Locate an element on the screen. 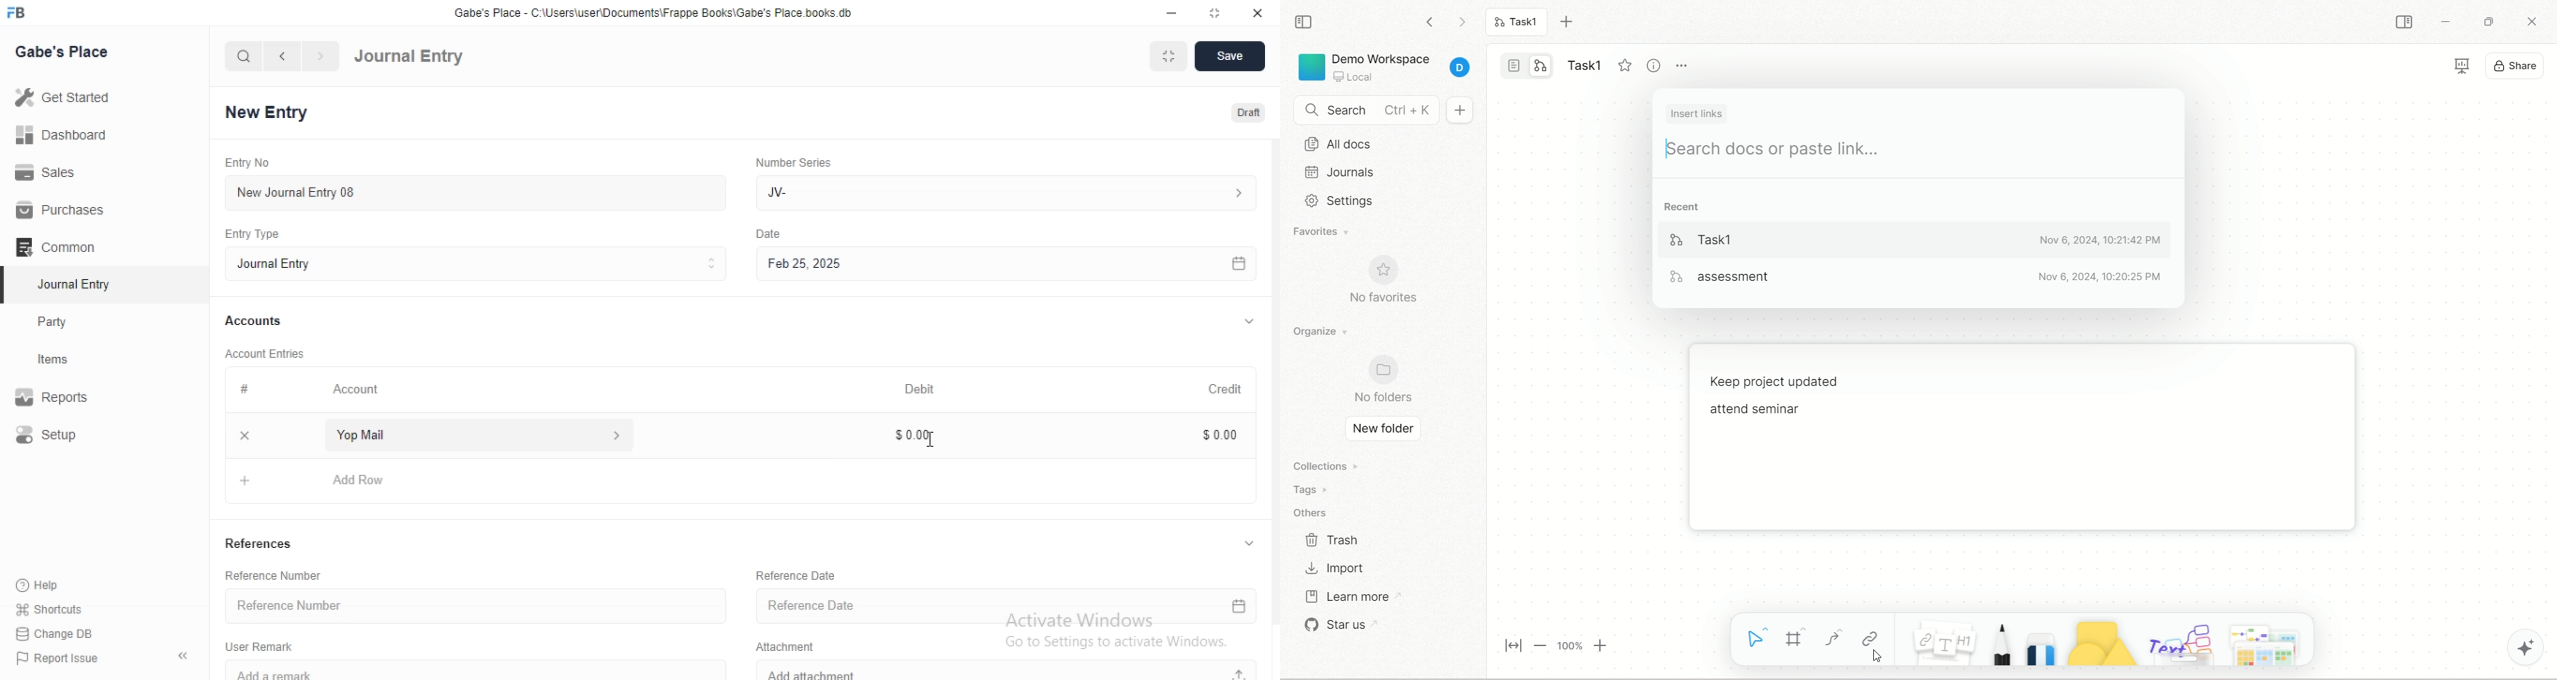 Image resolution: width=2576 pixels, height=700 pixels. Yop Mail is located at coordinates (473, 435).